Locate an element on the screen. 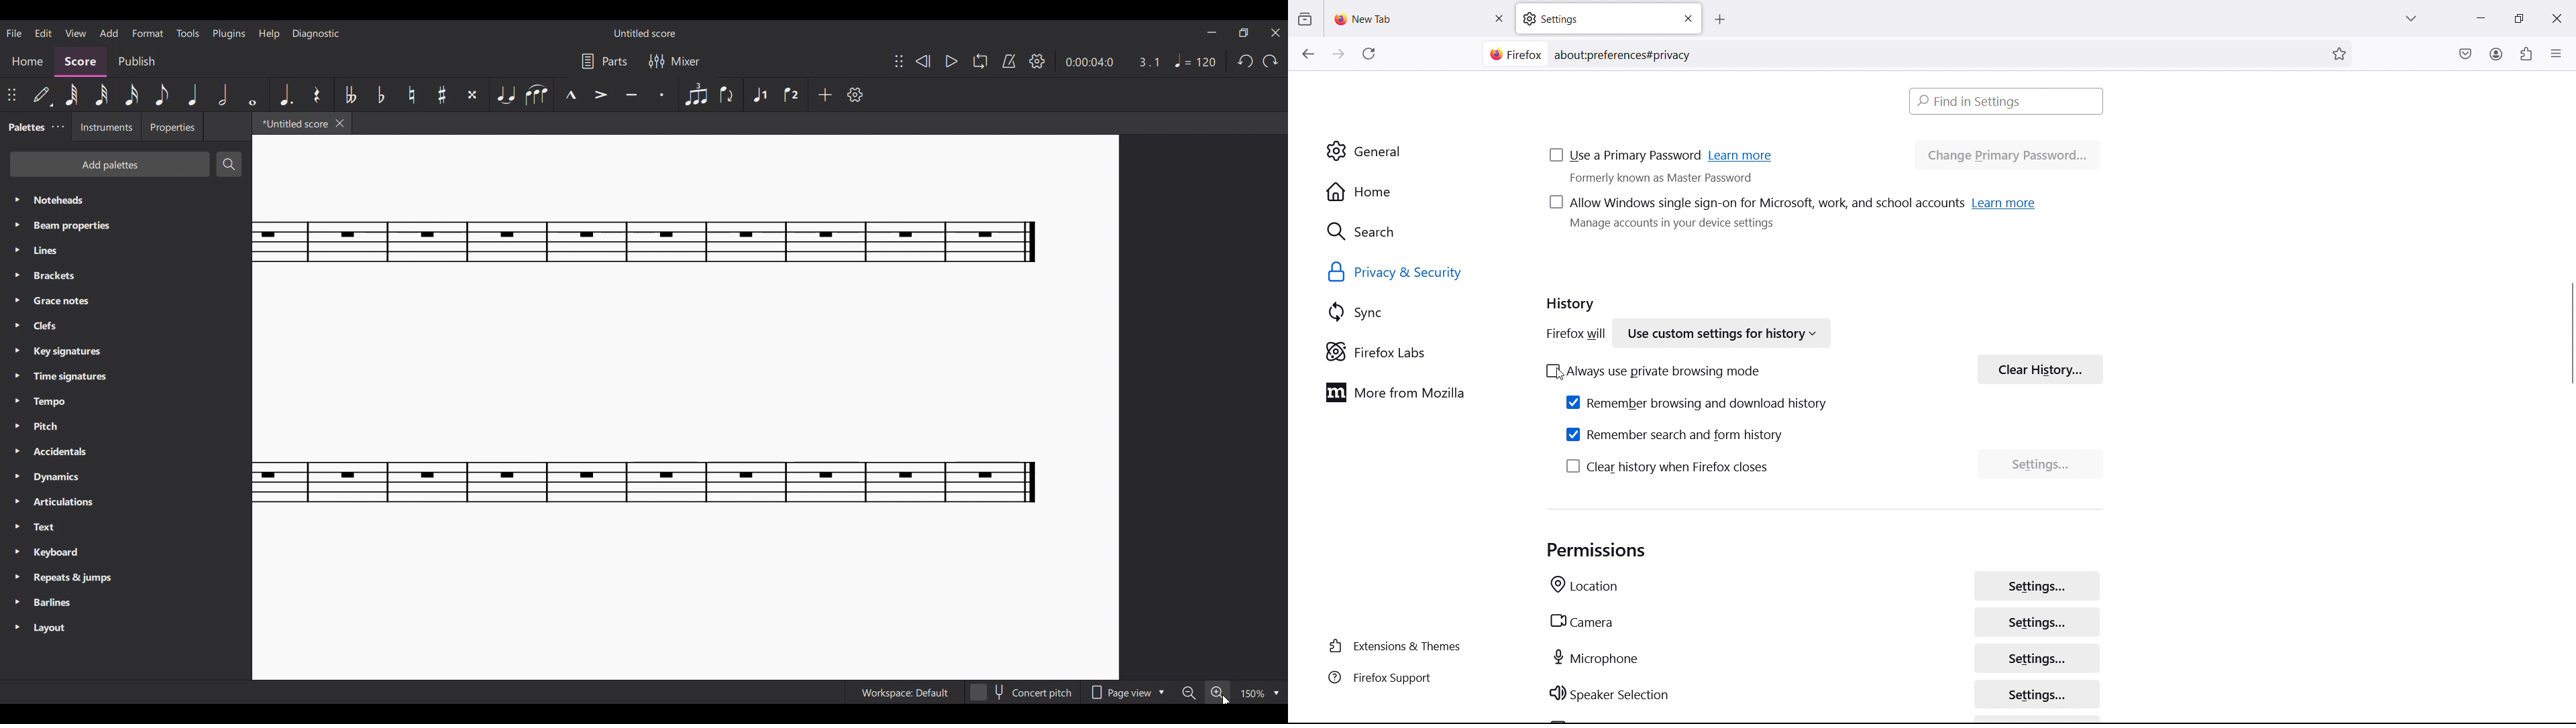 This screenshot has width=2576, height=728. 150% is located at coordinates (1252, 693).